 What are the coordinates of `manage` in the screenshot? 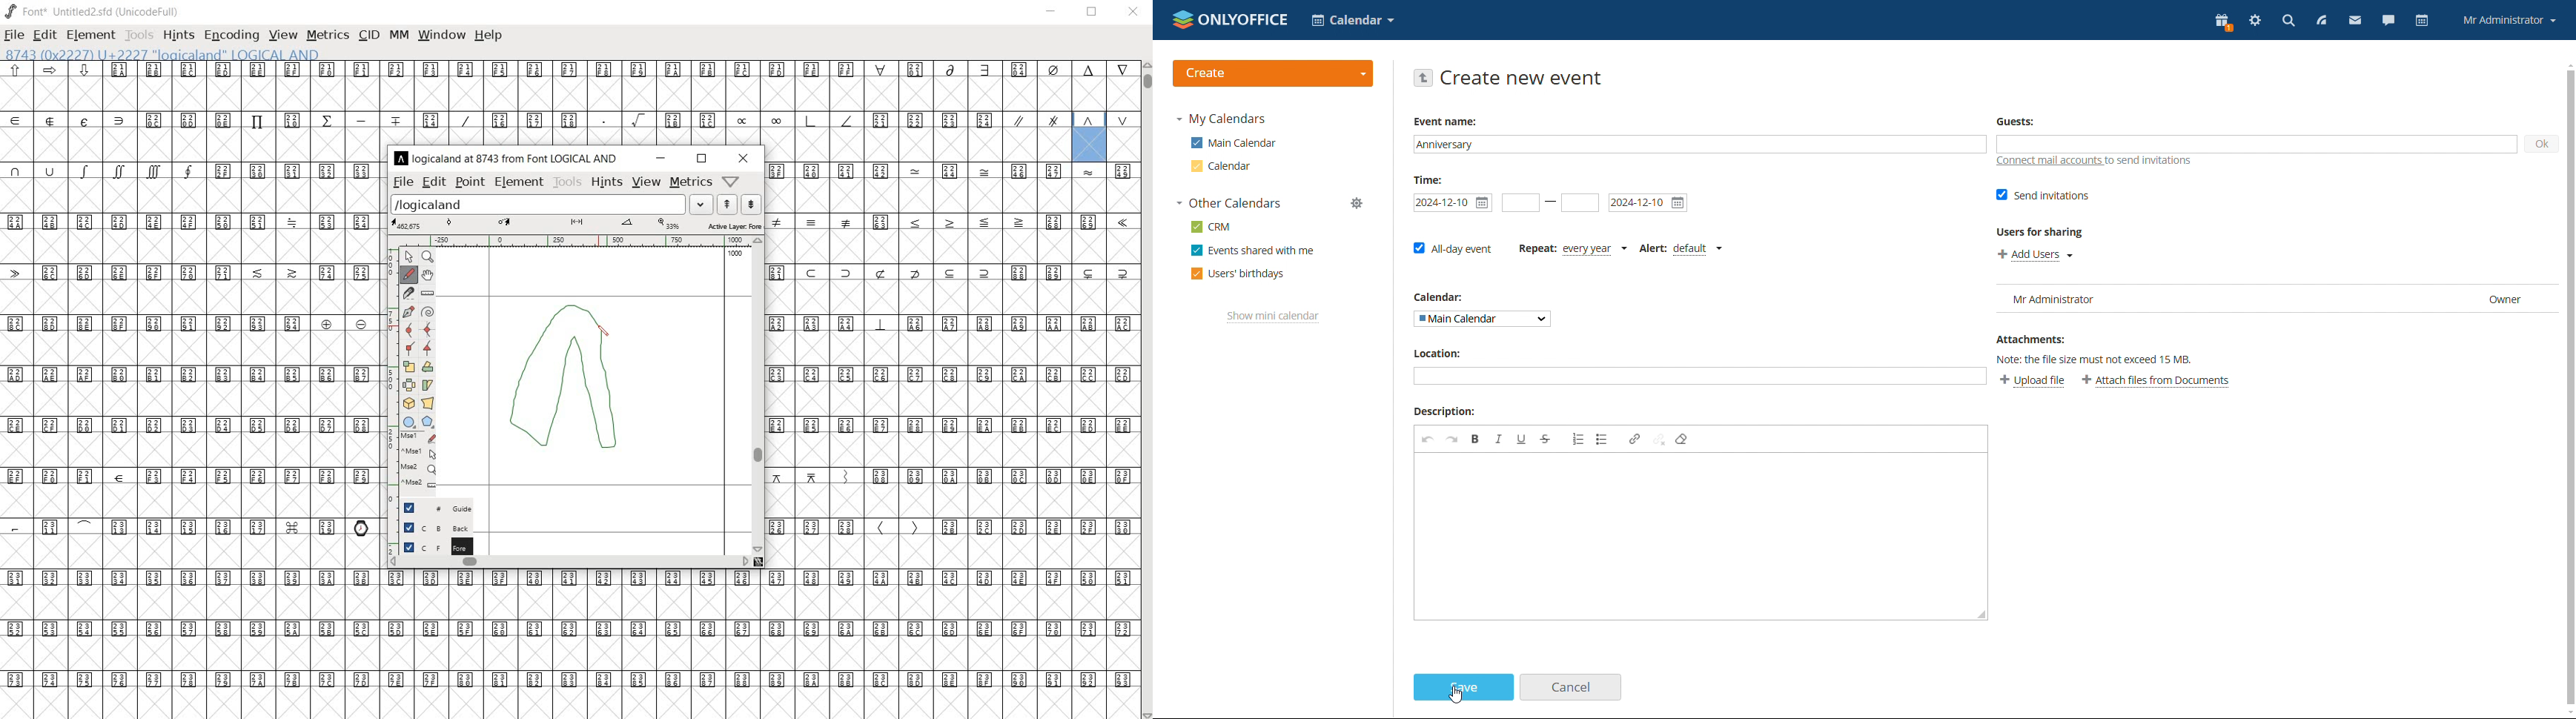 It's located at (1357, 203).